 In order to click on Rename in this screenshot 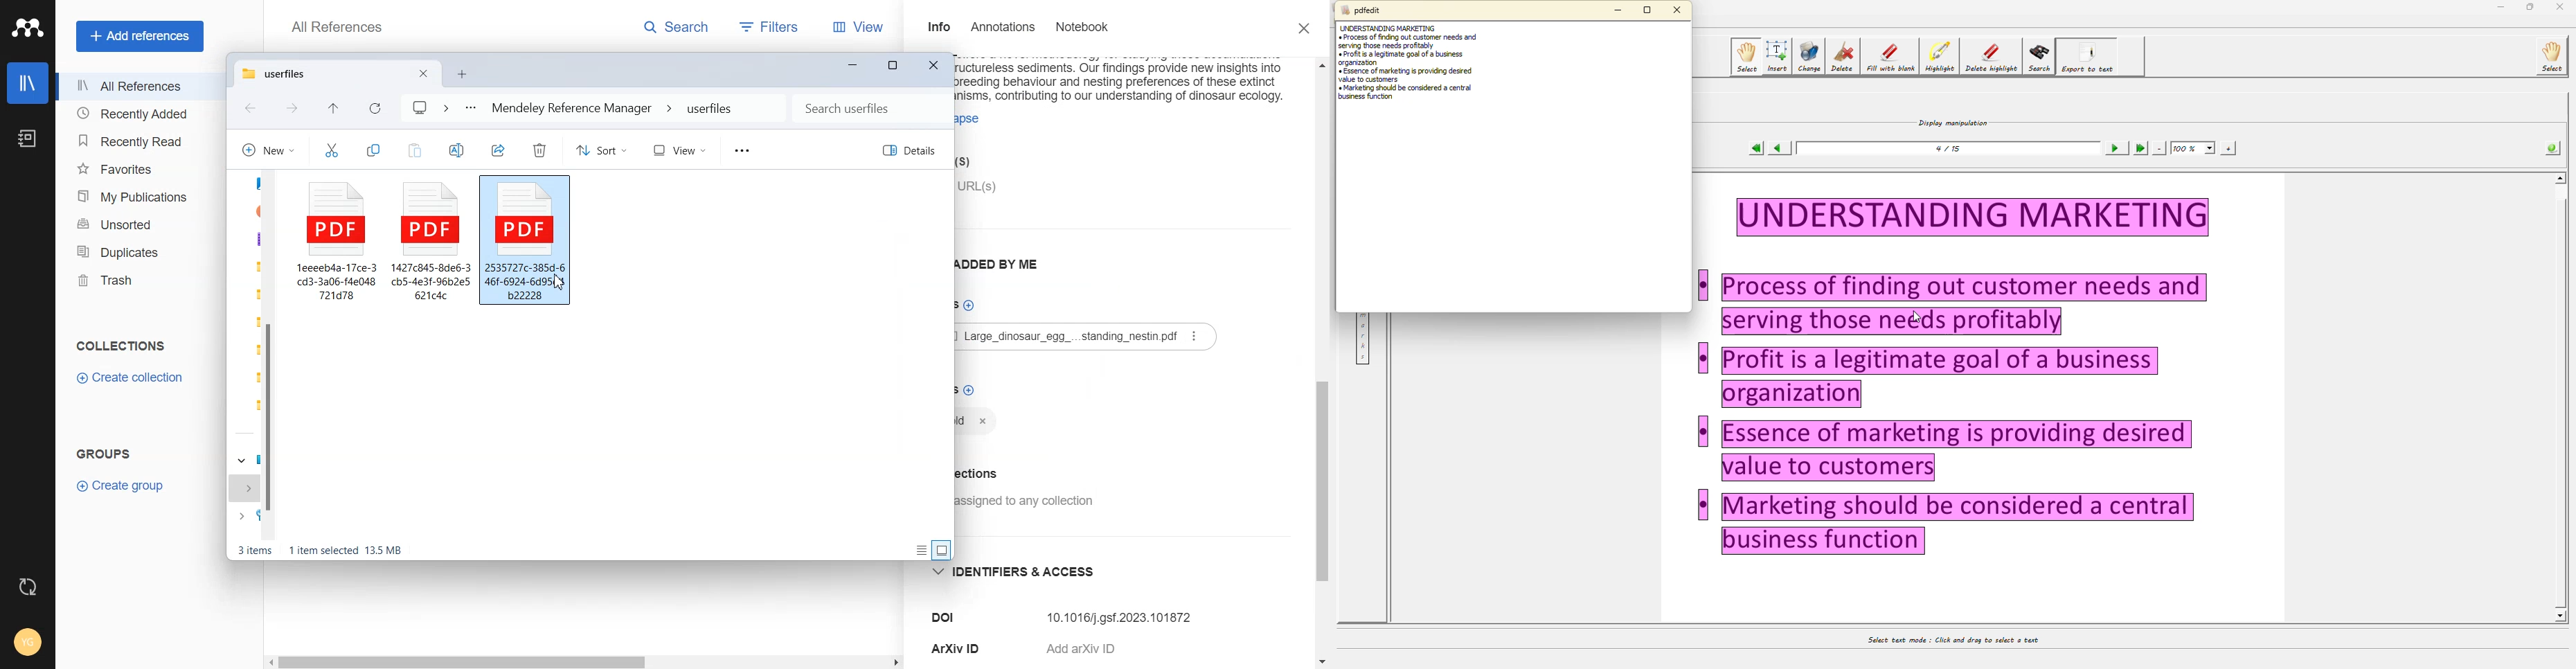, I will do `click(458, 150)`.